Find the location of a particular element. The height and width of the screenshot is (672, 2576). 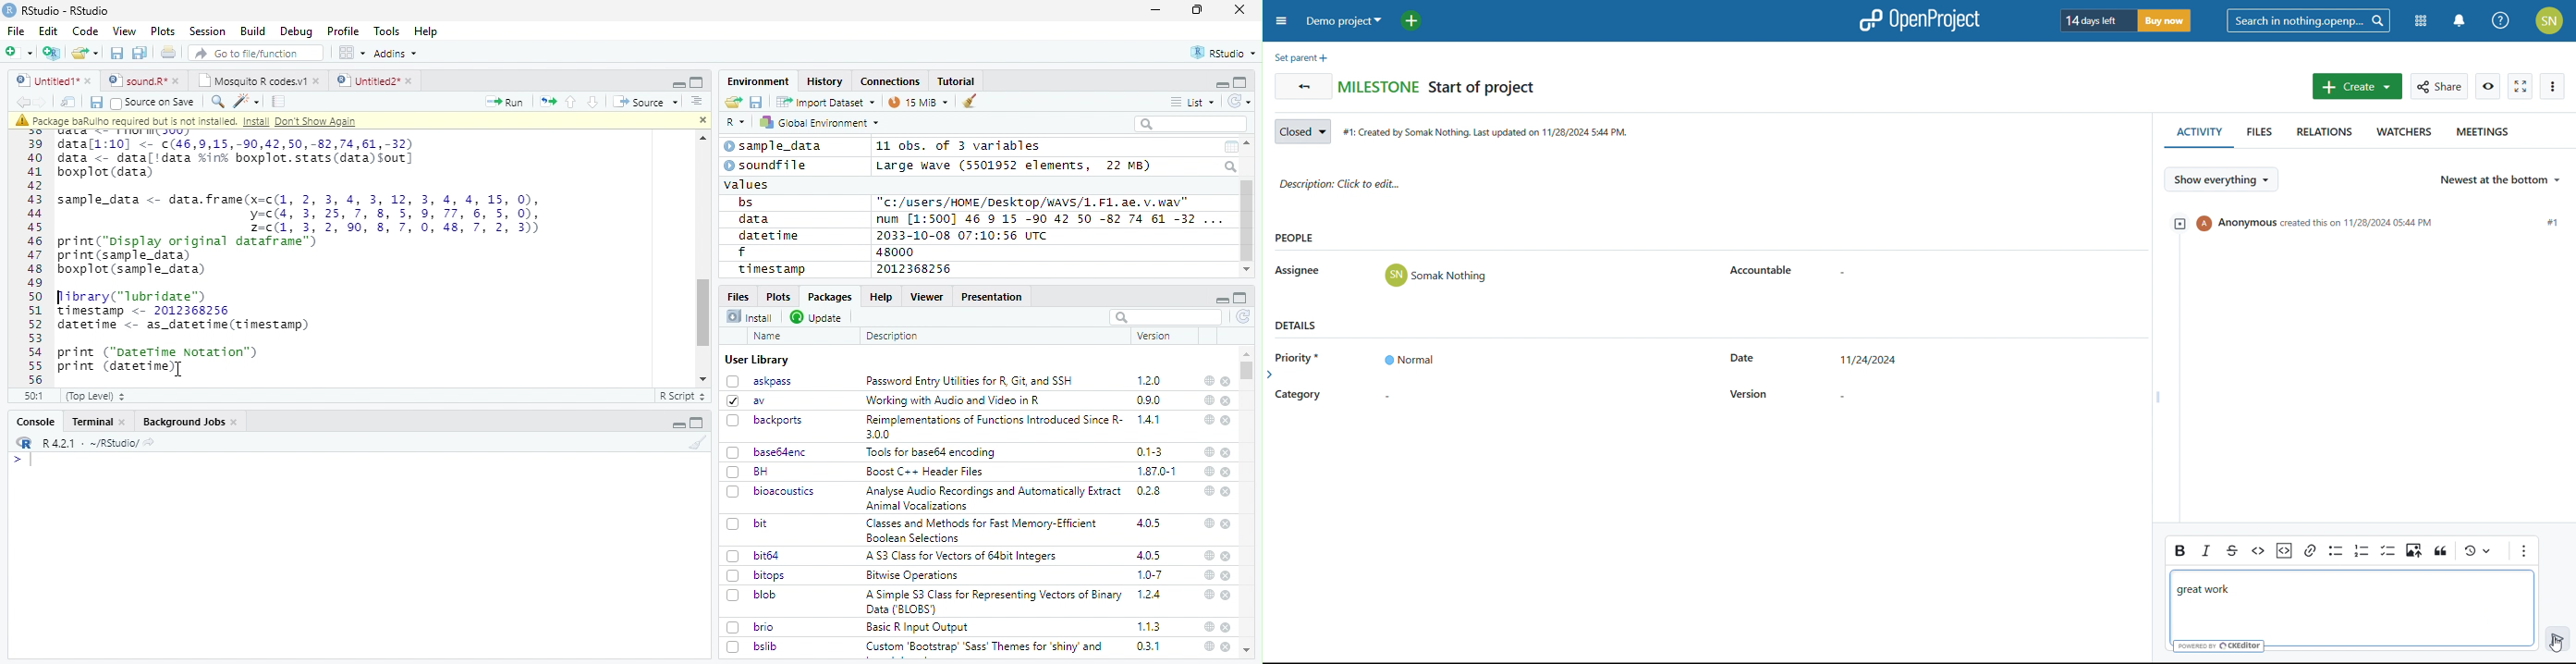

Background Jobs is located at coordinates (190, 422).